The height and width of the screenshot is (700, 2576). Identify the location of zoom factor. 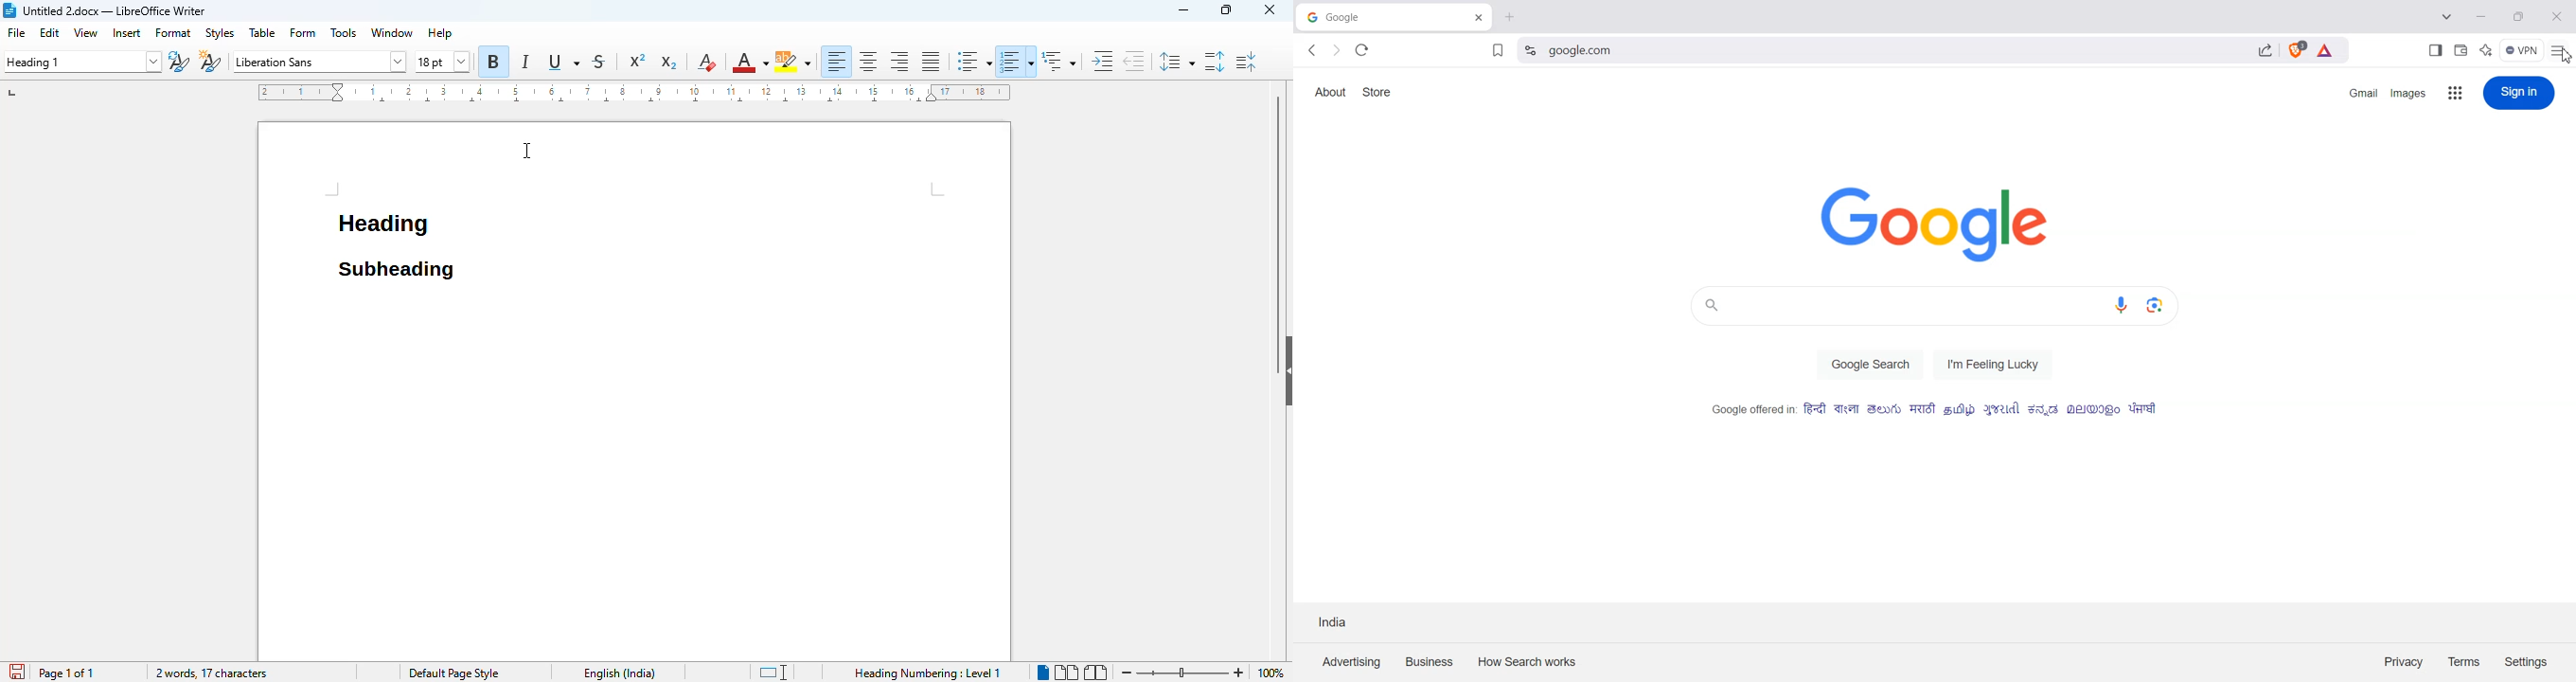
(1272, 673).